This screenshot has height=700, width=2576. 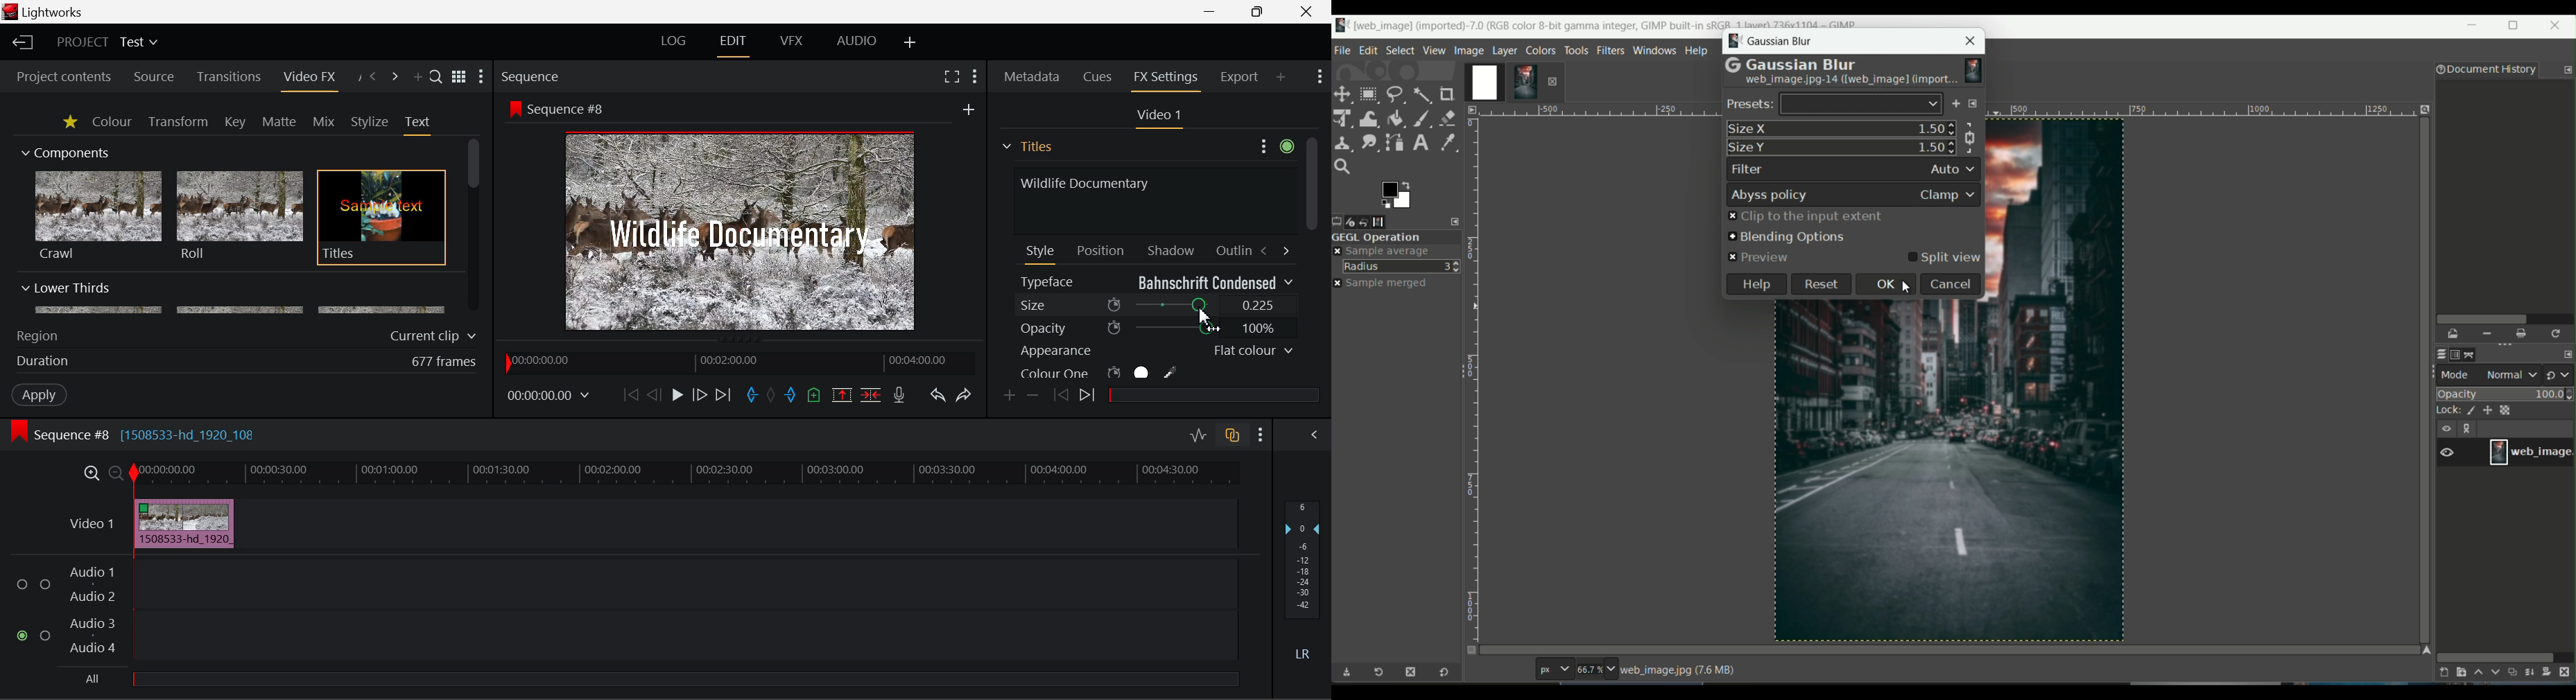 I want to click on layers, so click(x=2439, y=355).